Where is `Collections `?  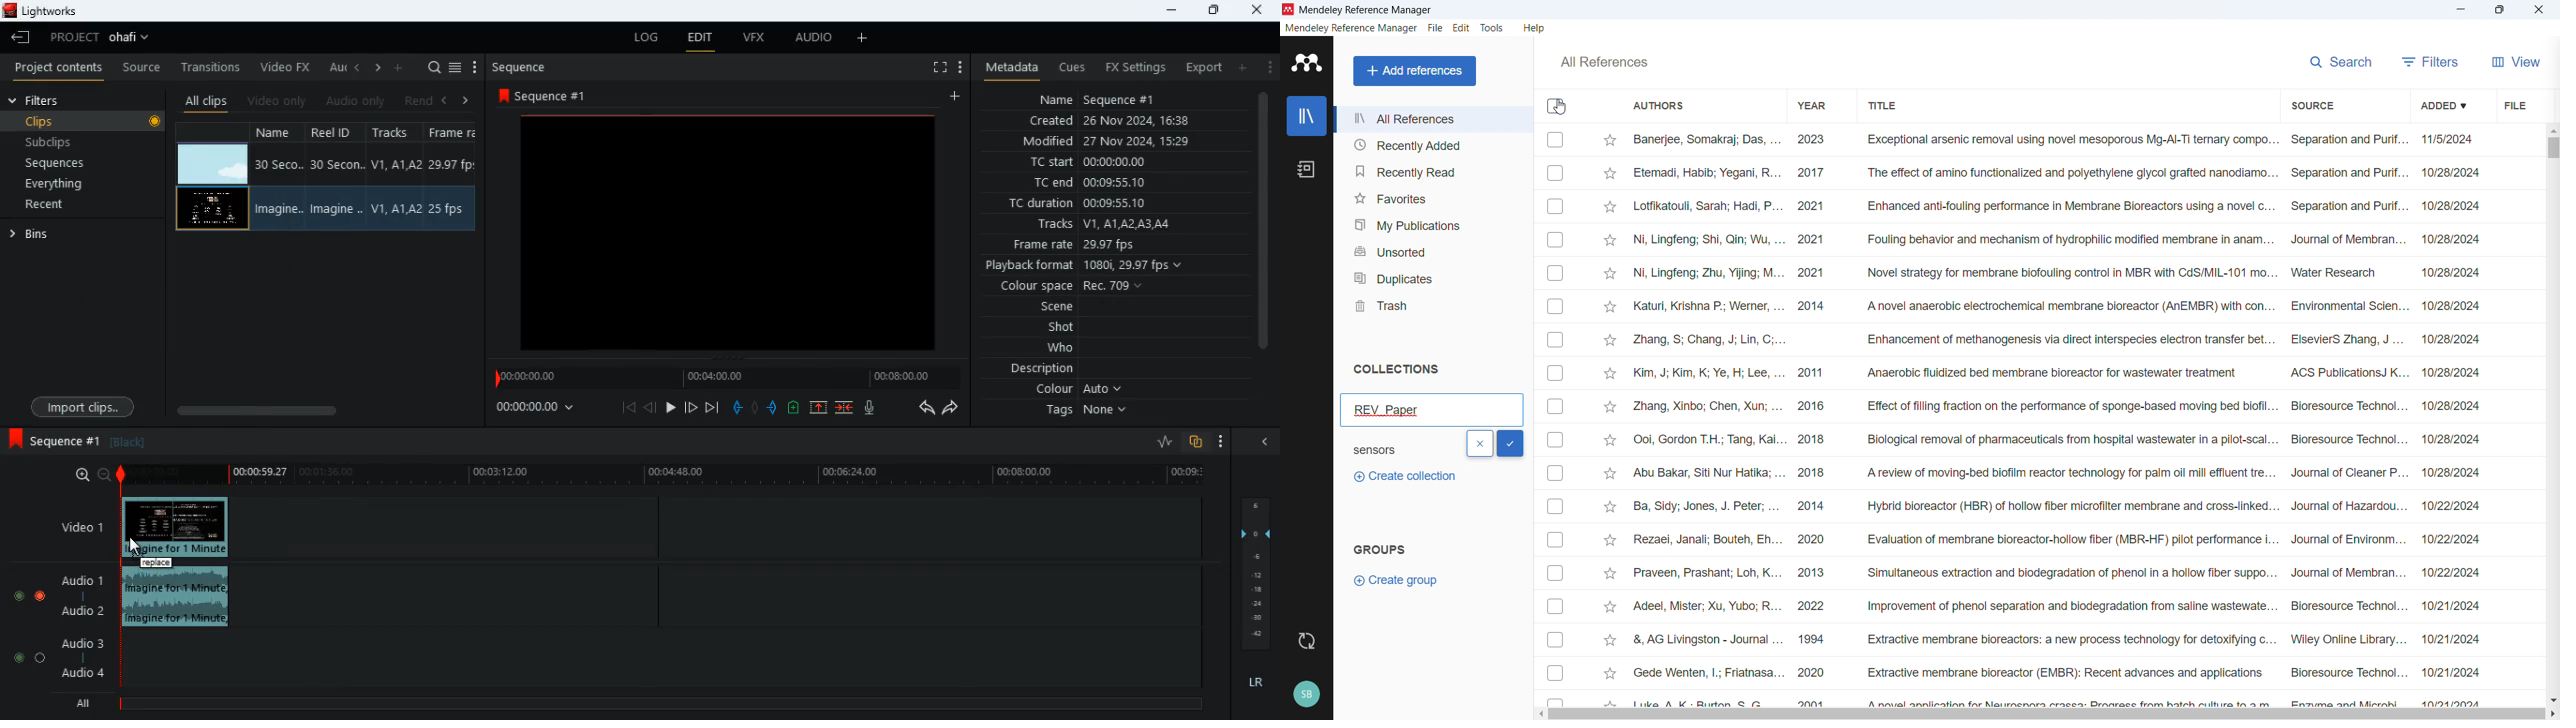 Collections  is located at coordinates (1397, 369).